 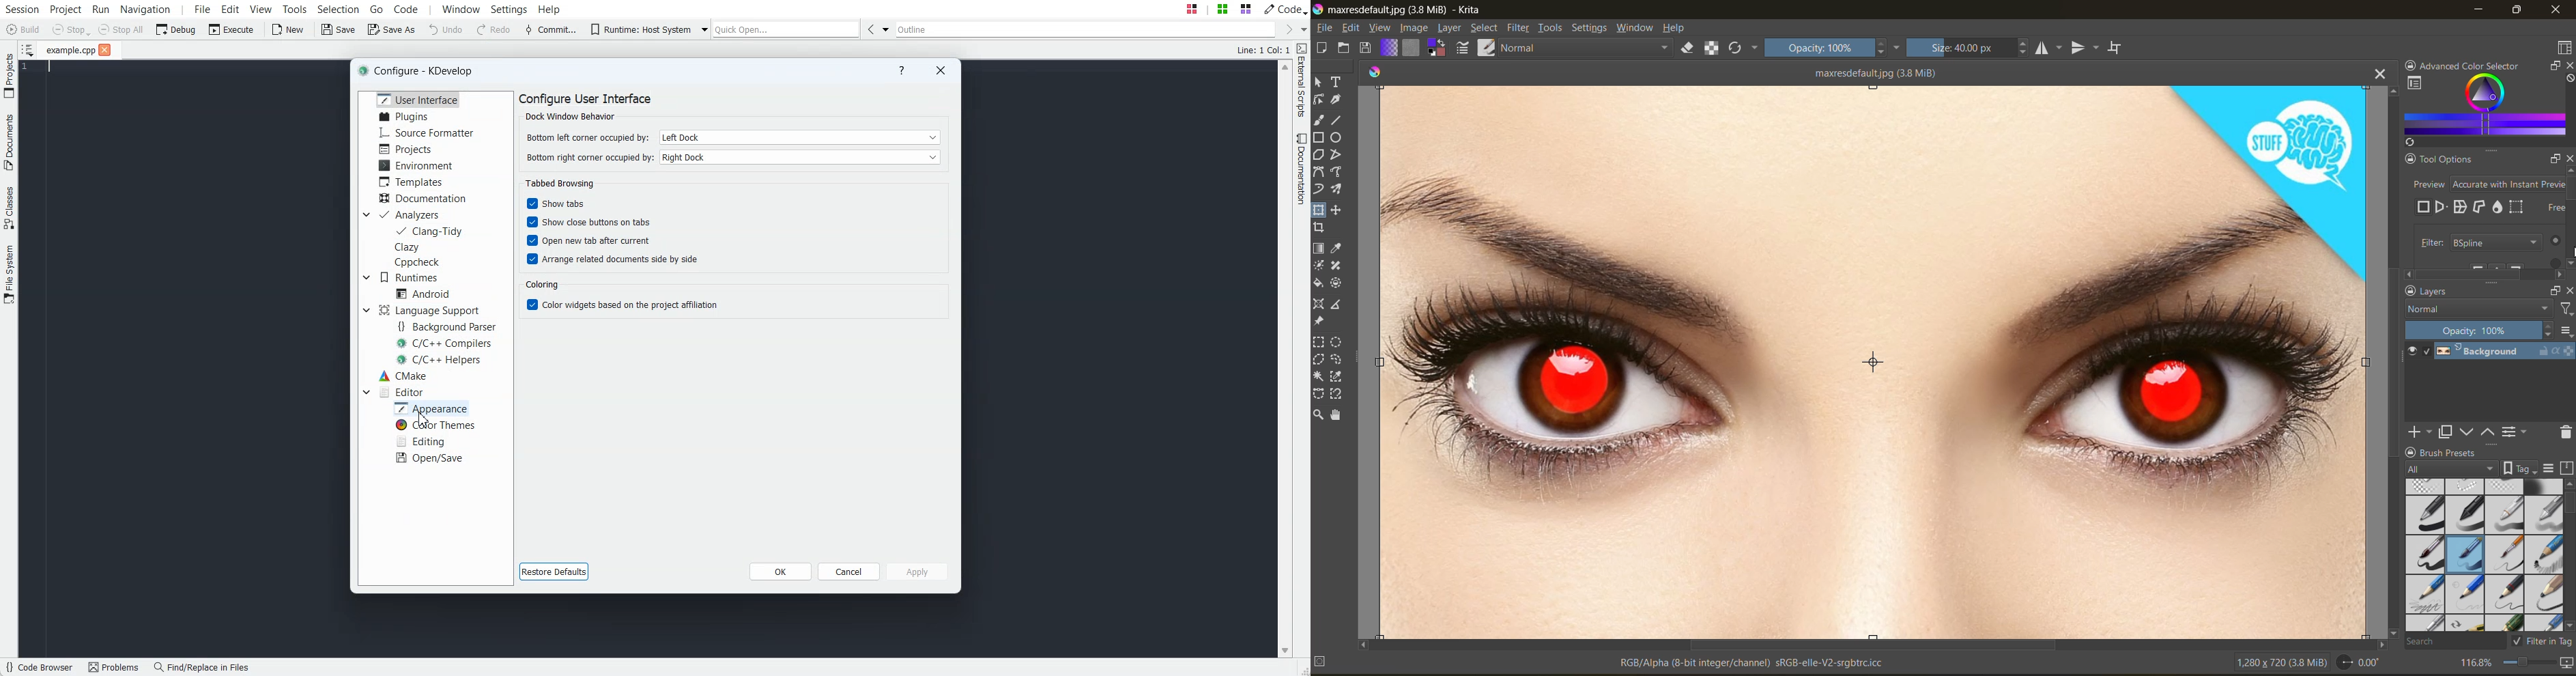 I want to click on save, so click(x=1369, y=47).